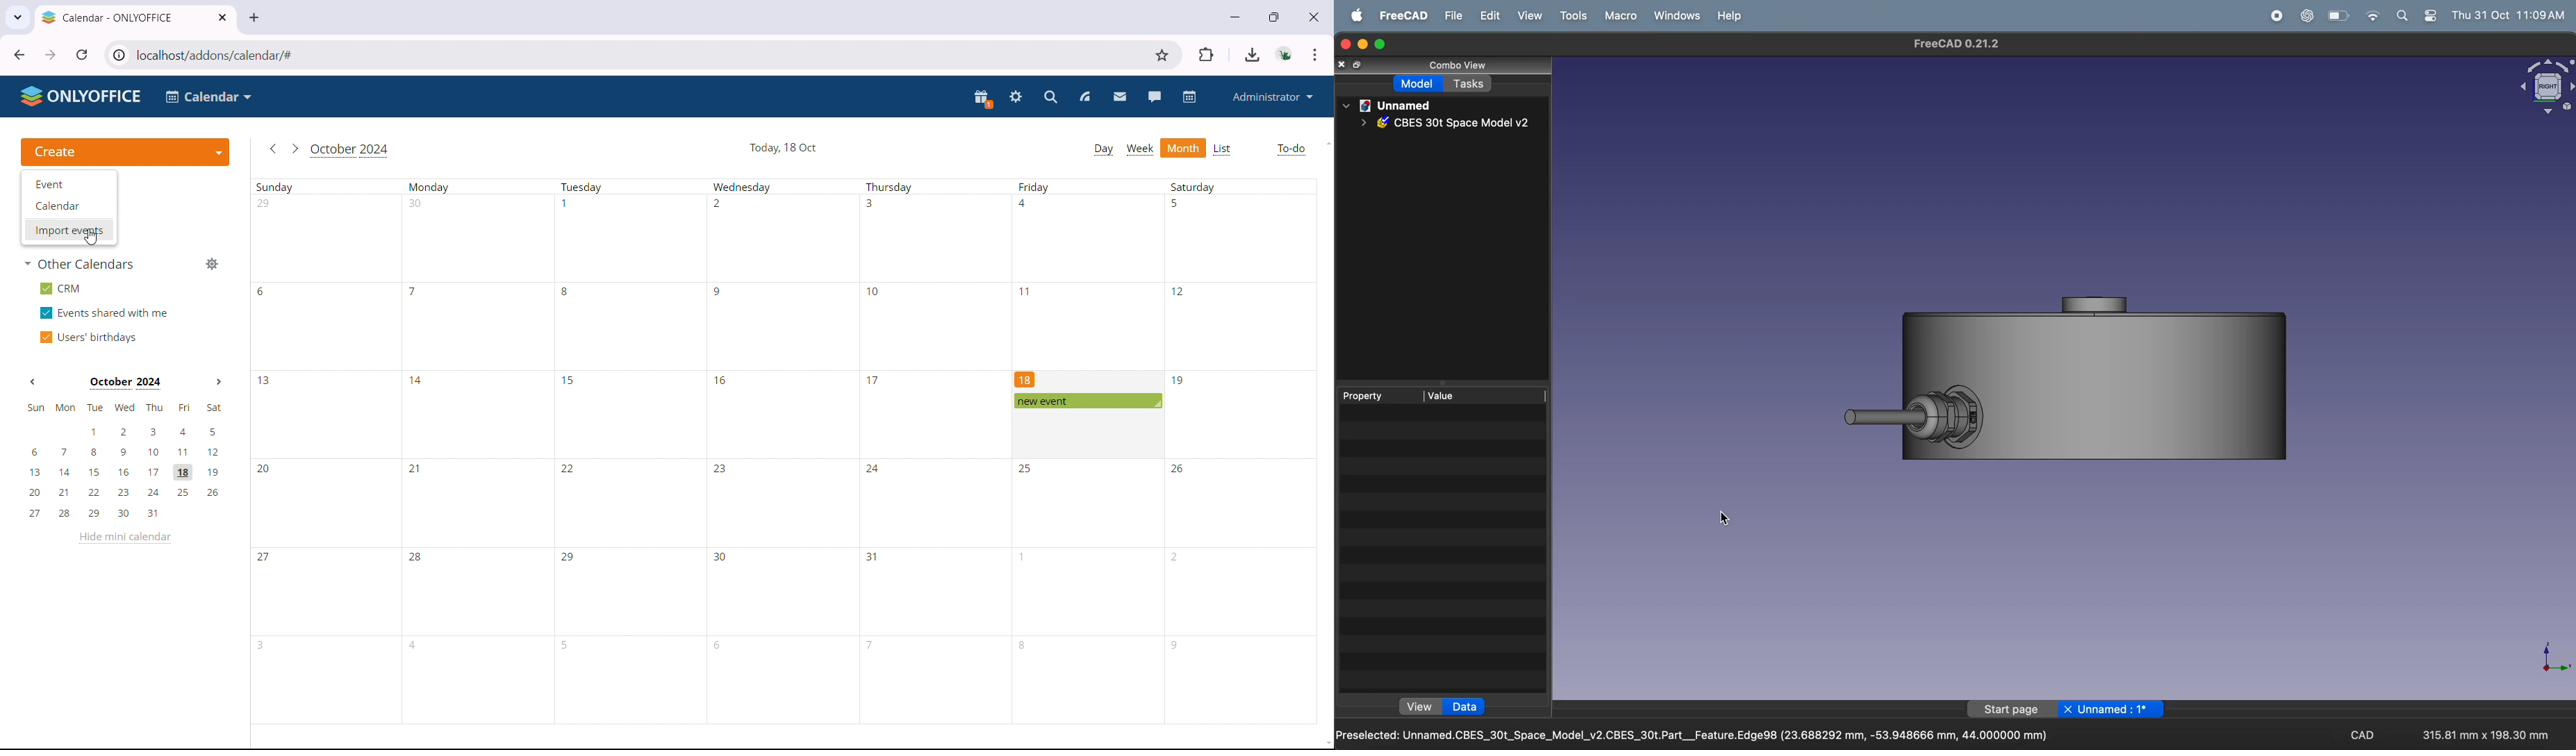  Describe the element at coordinates (1286, 54) in the screenshot. I see `accounts` at that location.